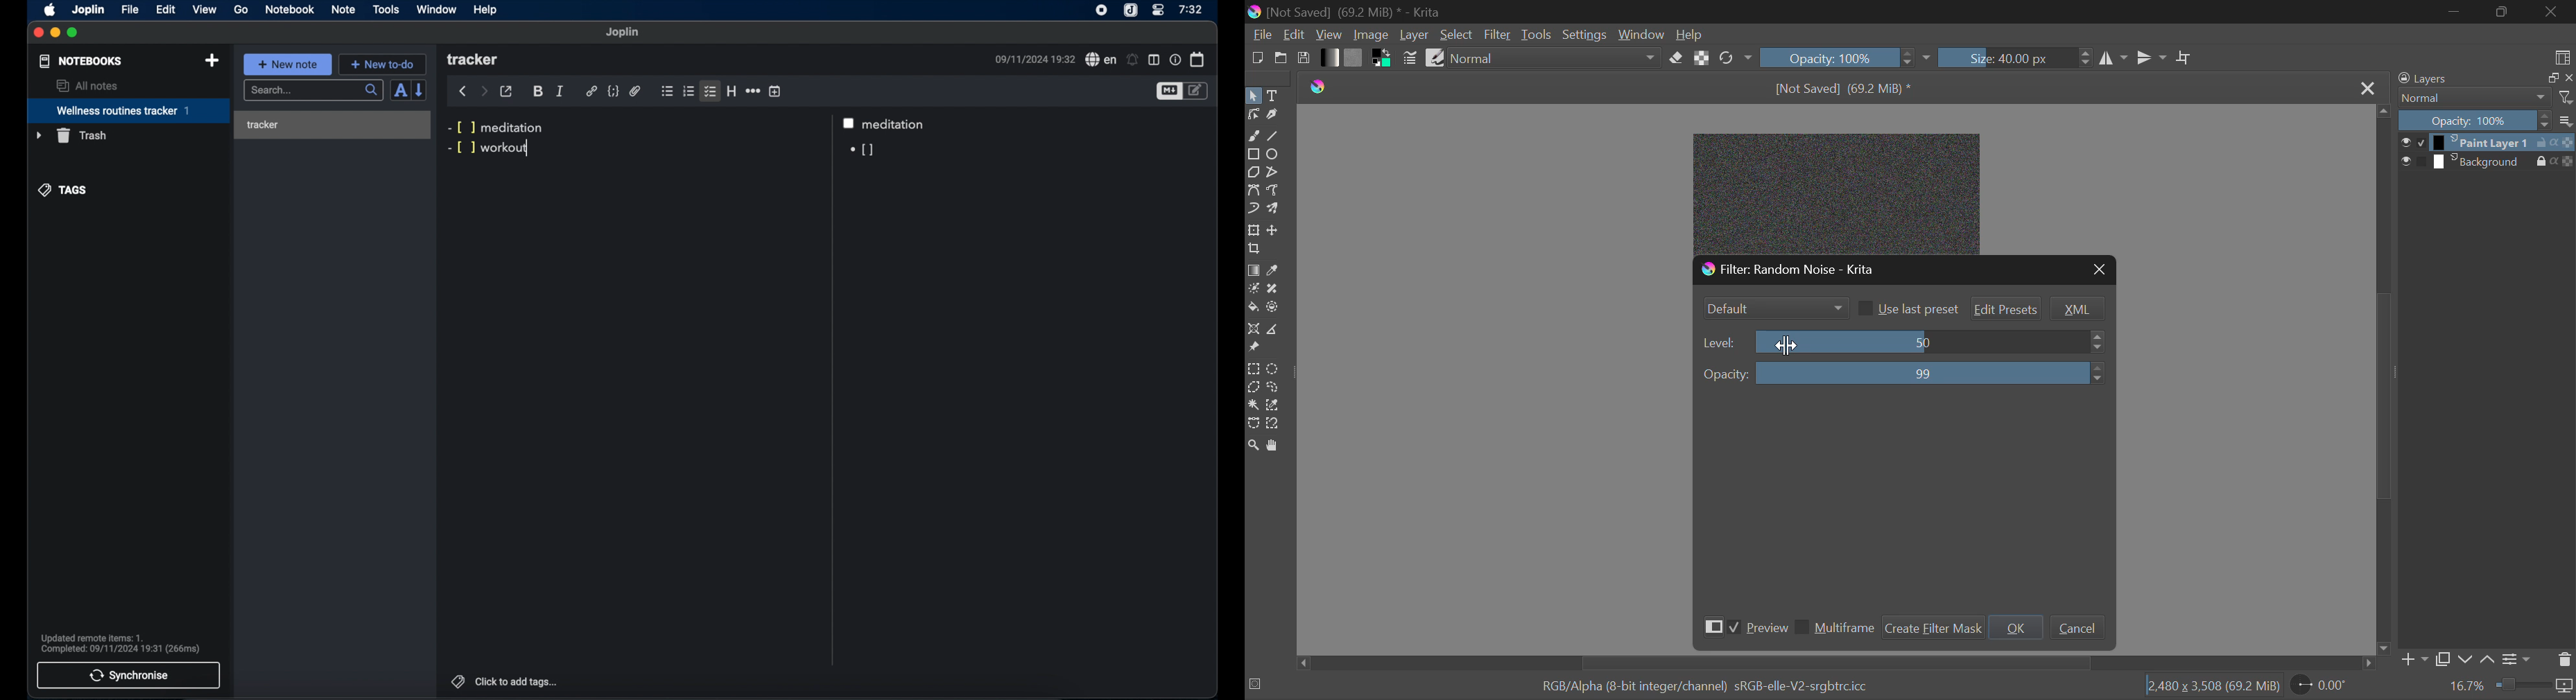  What do you see at coordinates (832, 390) in the screenshot?
I see `Scroll bar` at bounding box center [832, 390].